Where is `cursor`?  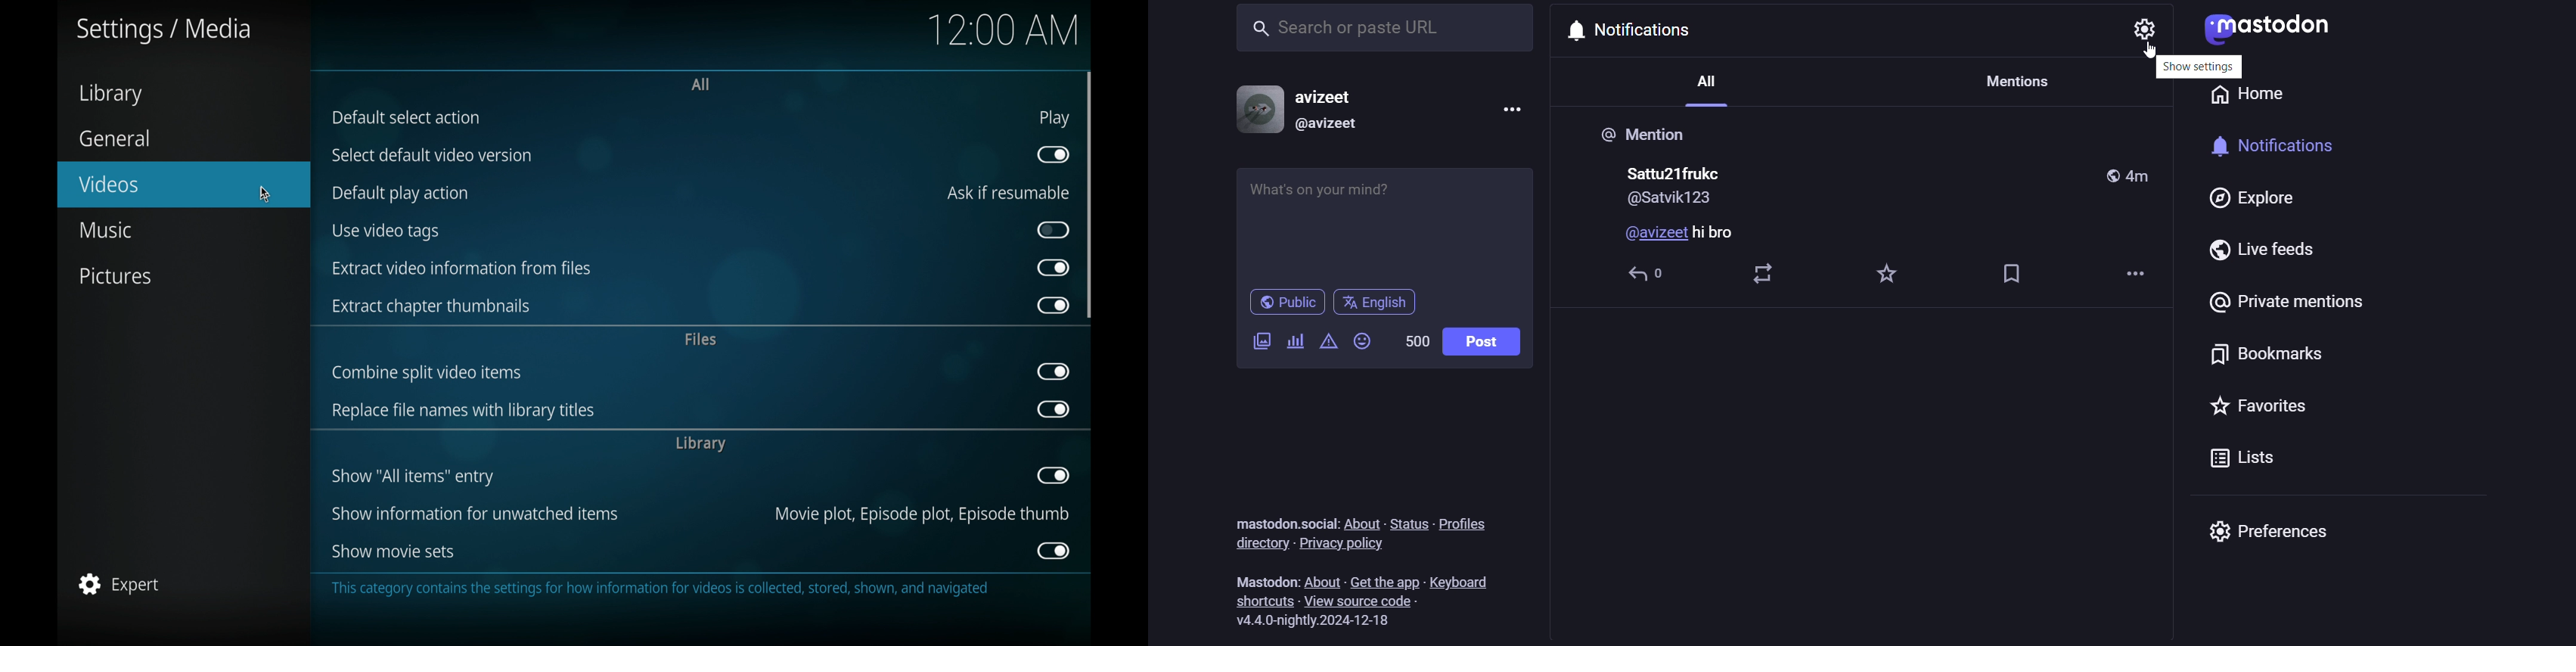
cursor is located at coordinates (2155, 48).